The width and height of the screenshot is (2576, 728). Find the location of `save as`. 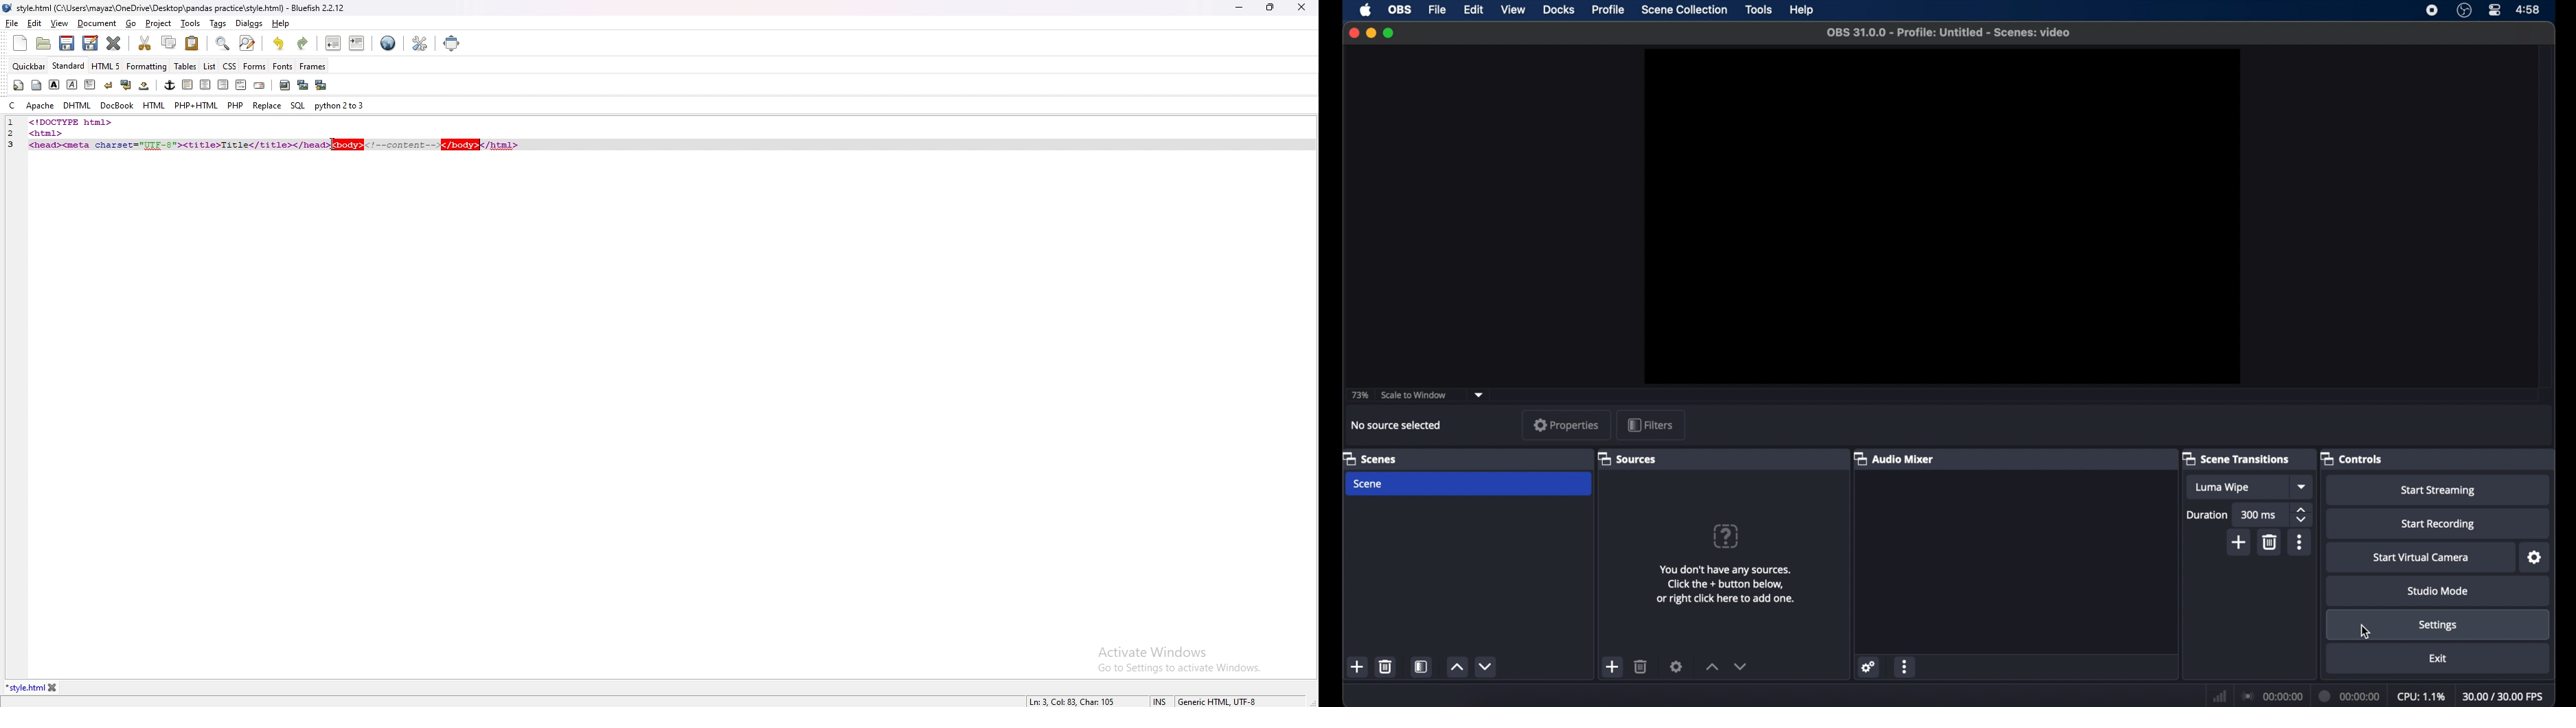

save as is located at coordinates (90, 43).